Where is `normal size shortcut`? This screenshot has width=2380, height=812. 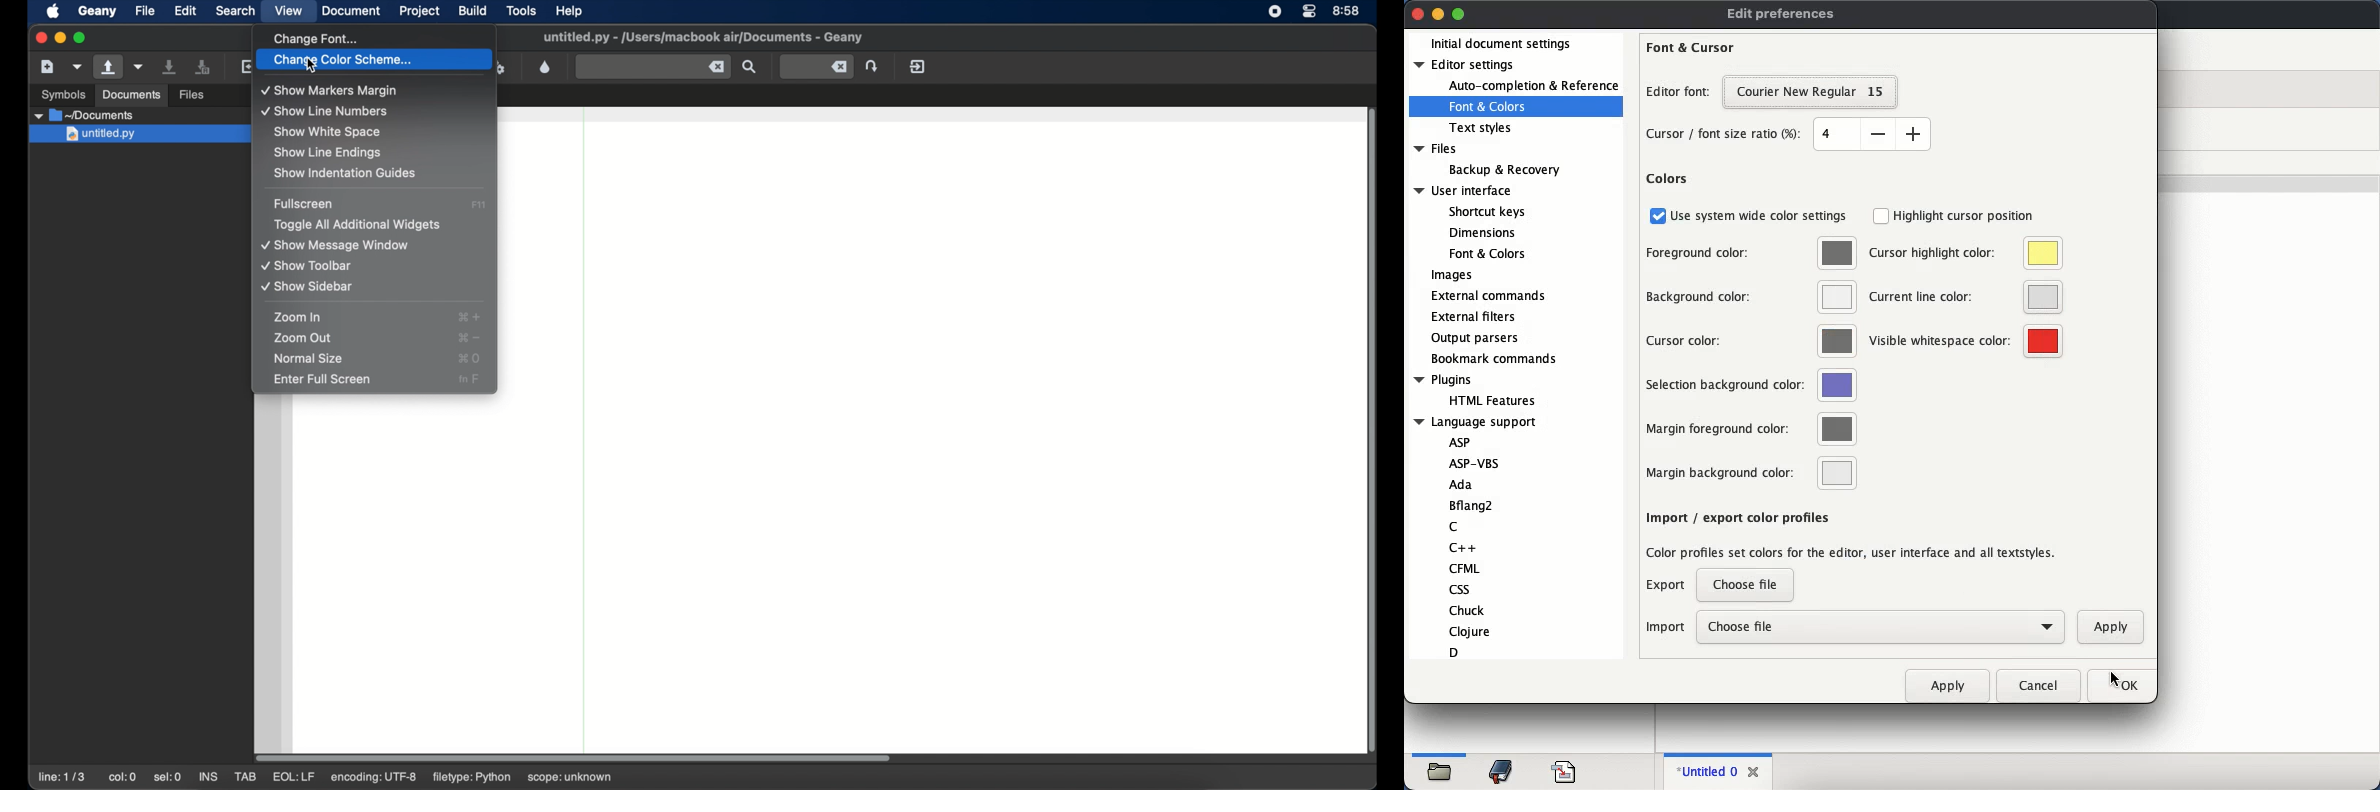
normal size shortcut is located at coordinates (470, 358).